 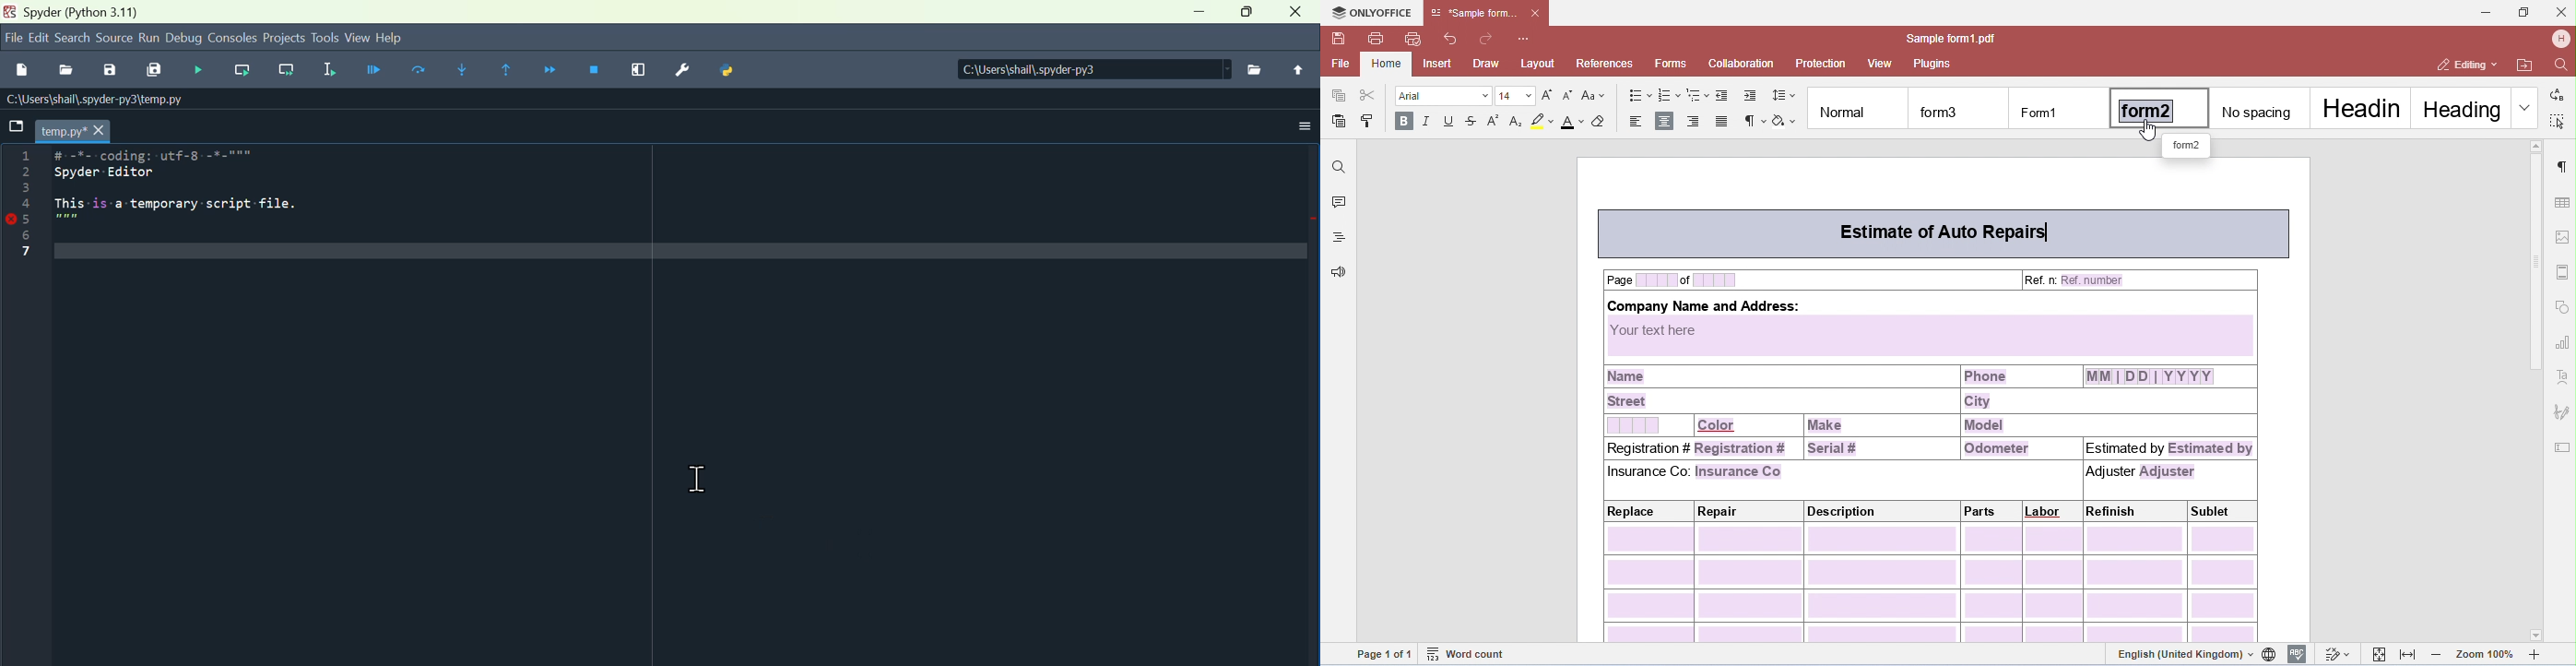 I want to click on view, so click(x=357, y=38).